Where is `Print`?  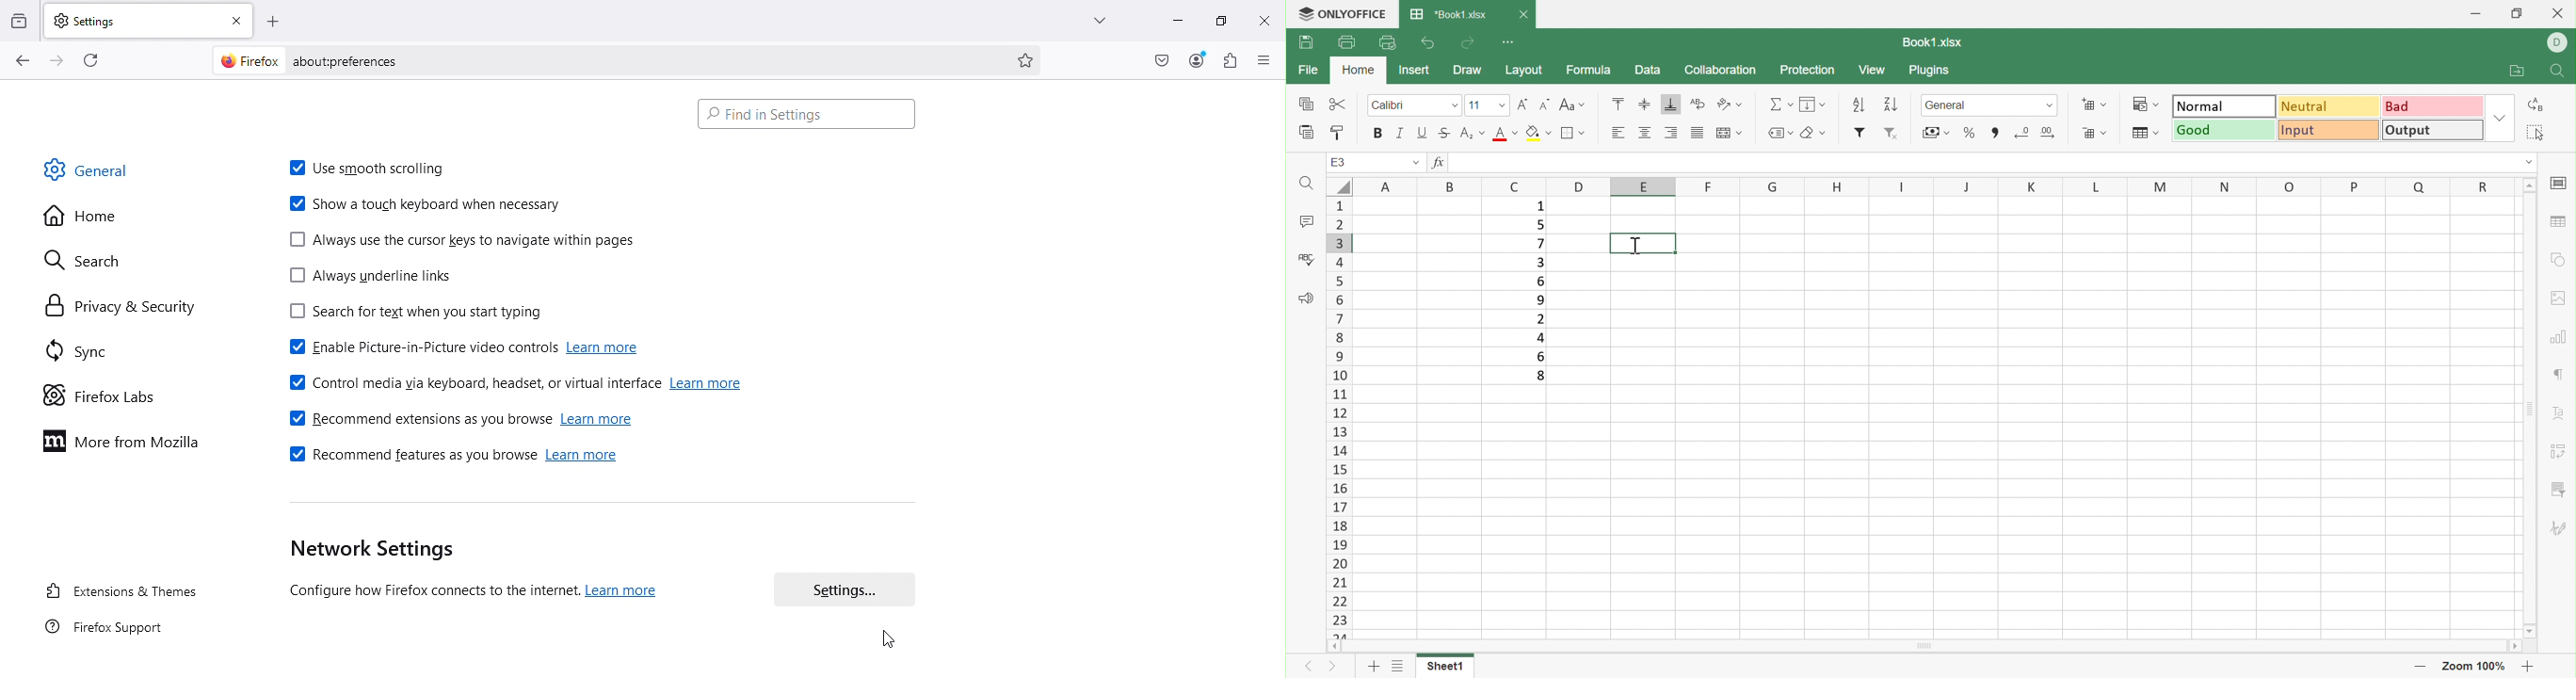
Print is located at coordinates (1304, 44).